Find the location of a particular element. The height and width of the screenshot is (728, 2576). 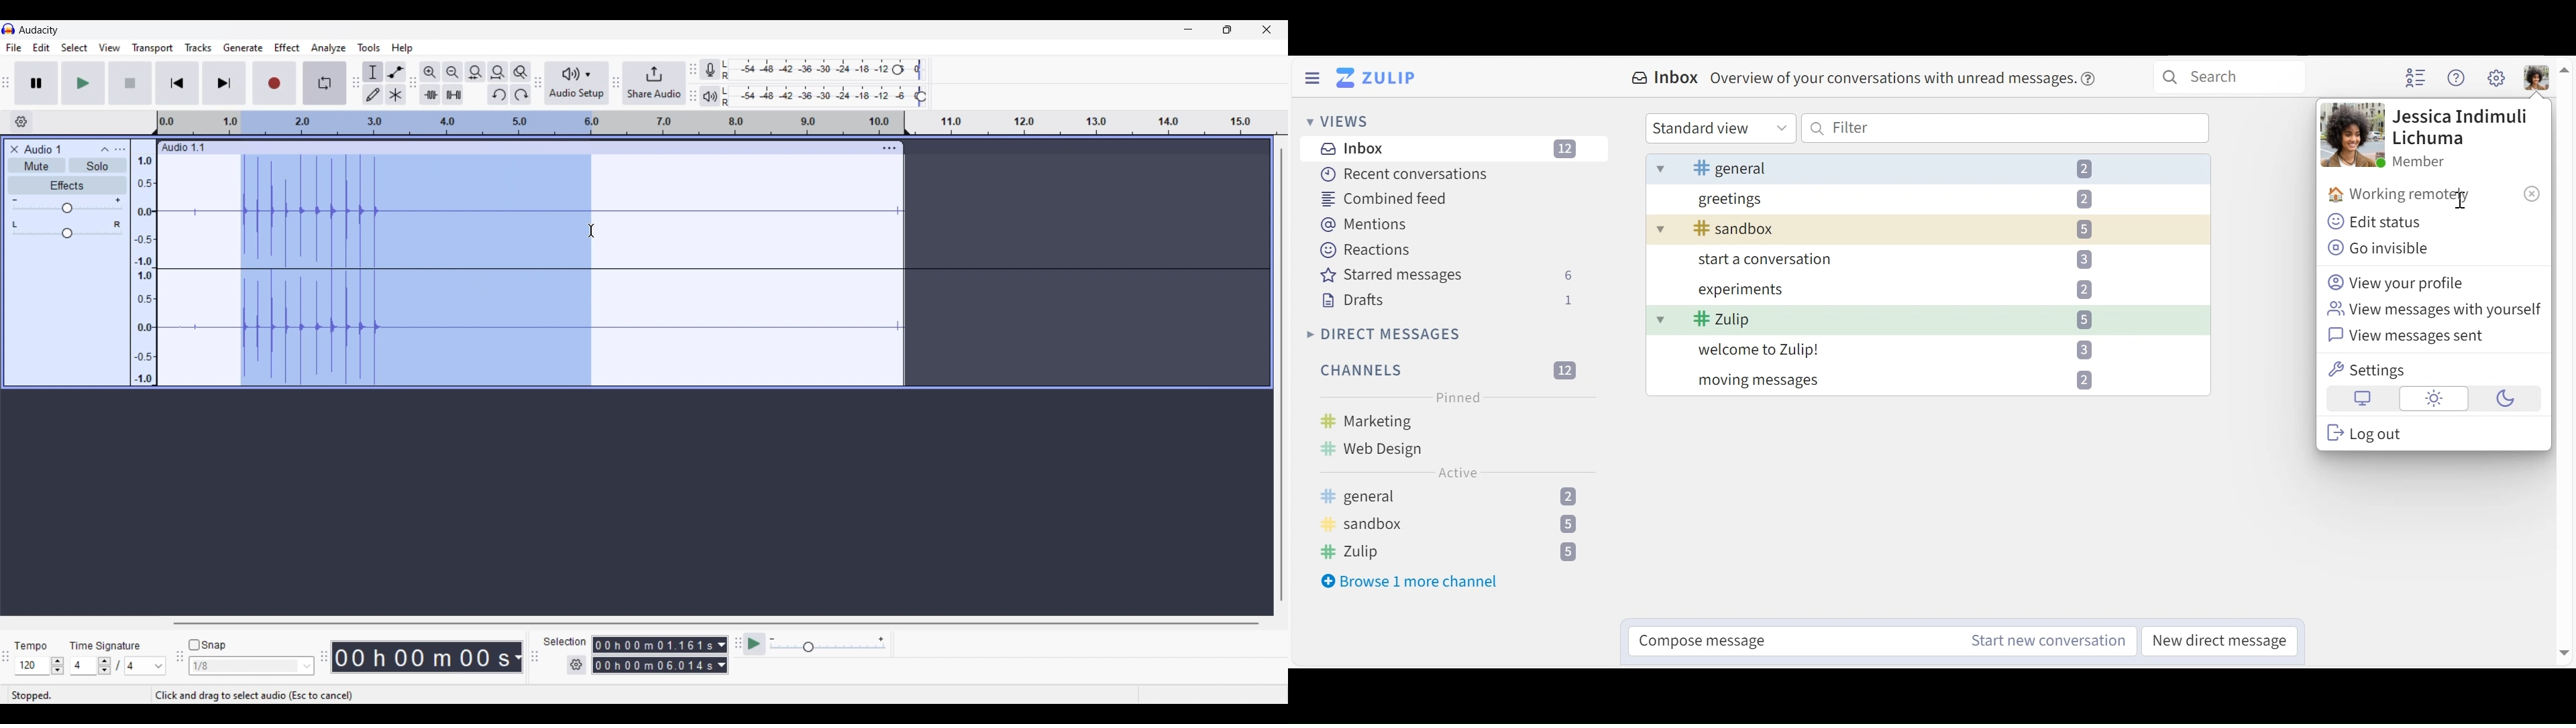

Effects is located at coordinates (67, 185).